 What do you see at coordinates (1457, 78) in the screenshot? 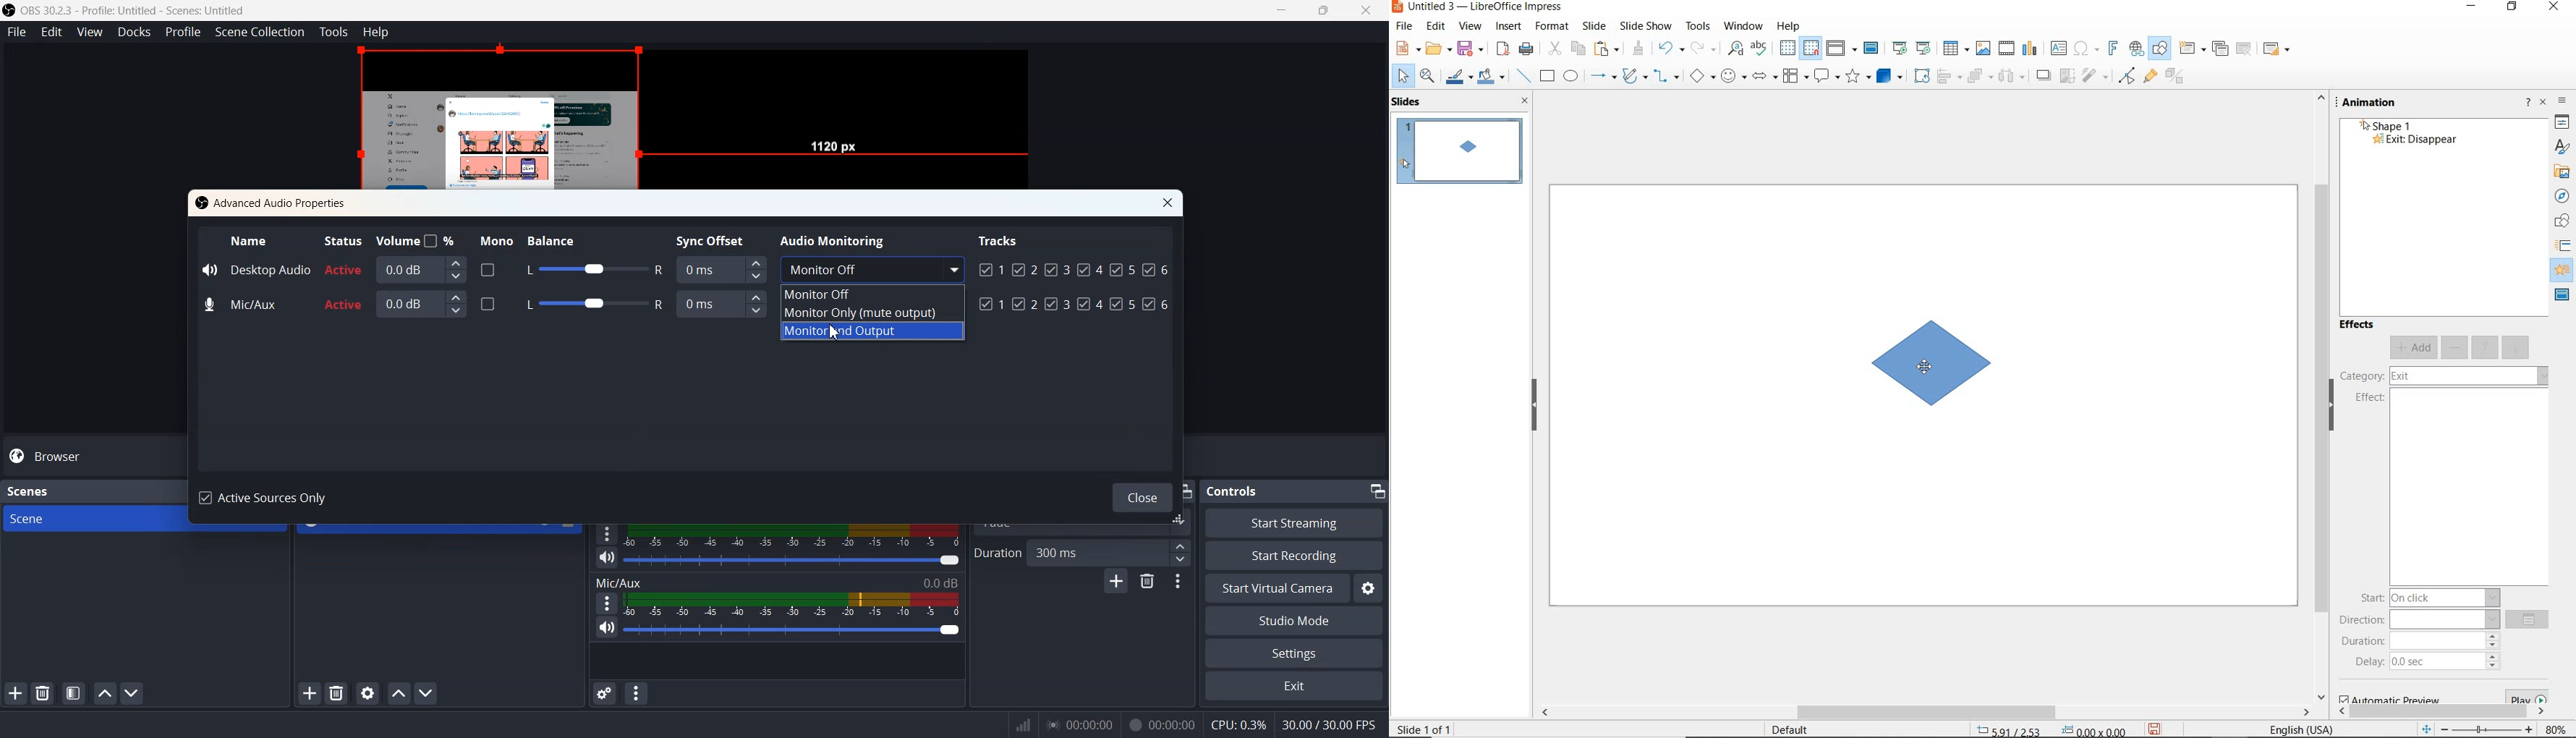
I see `line color` at bounding box center [1457, 78].